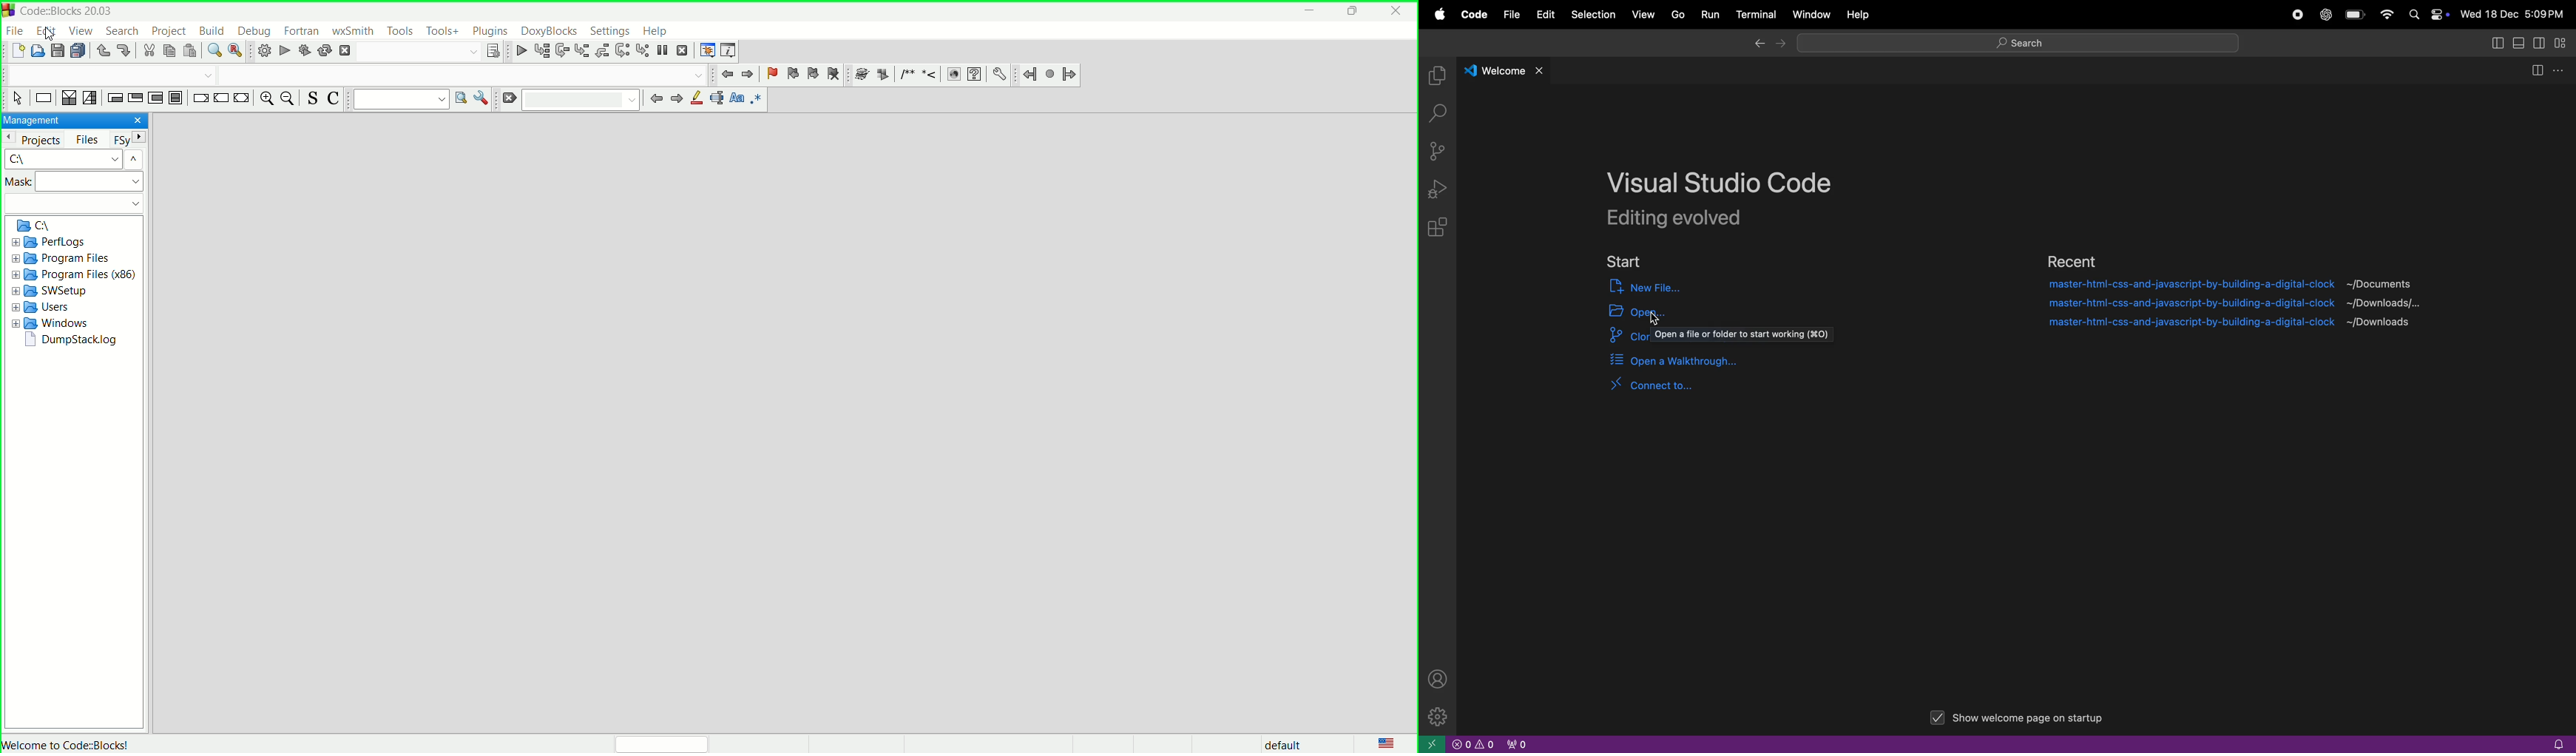  What do you see at coordinates (81, 51) in the screenshot?
I see `save everything` at bounding box center [81, 51].